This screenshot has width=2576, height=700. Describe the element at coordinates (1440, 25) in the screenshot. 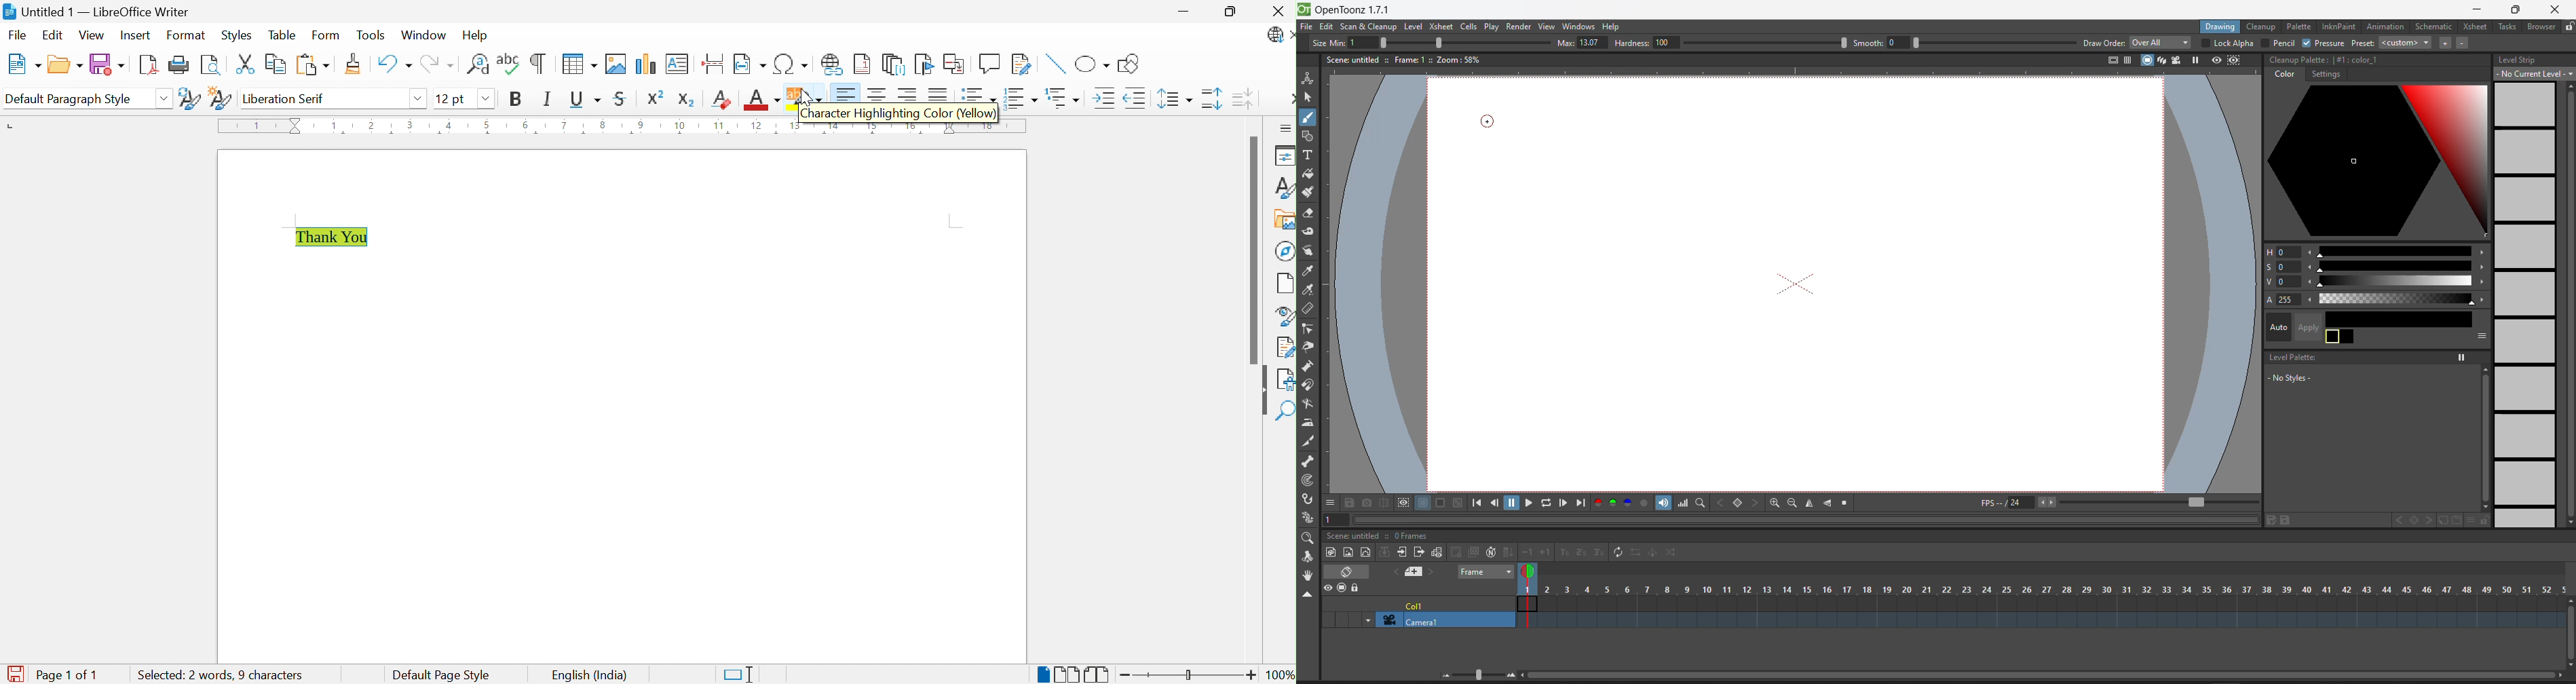

I see `xsheet` at that location.